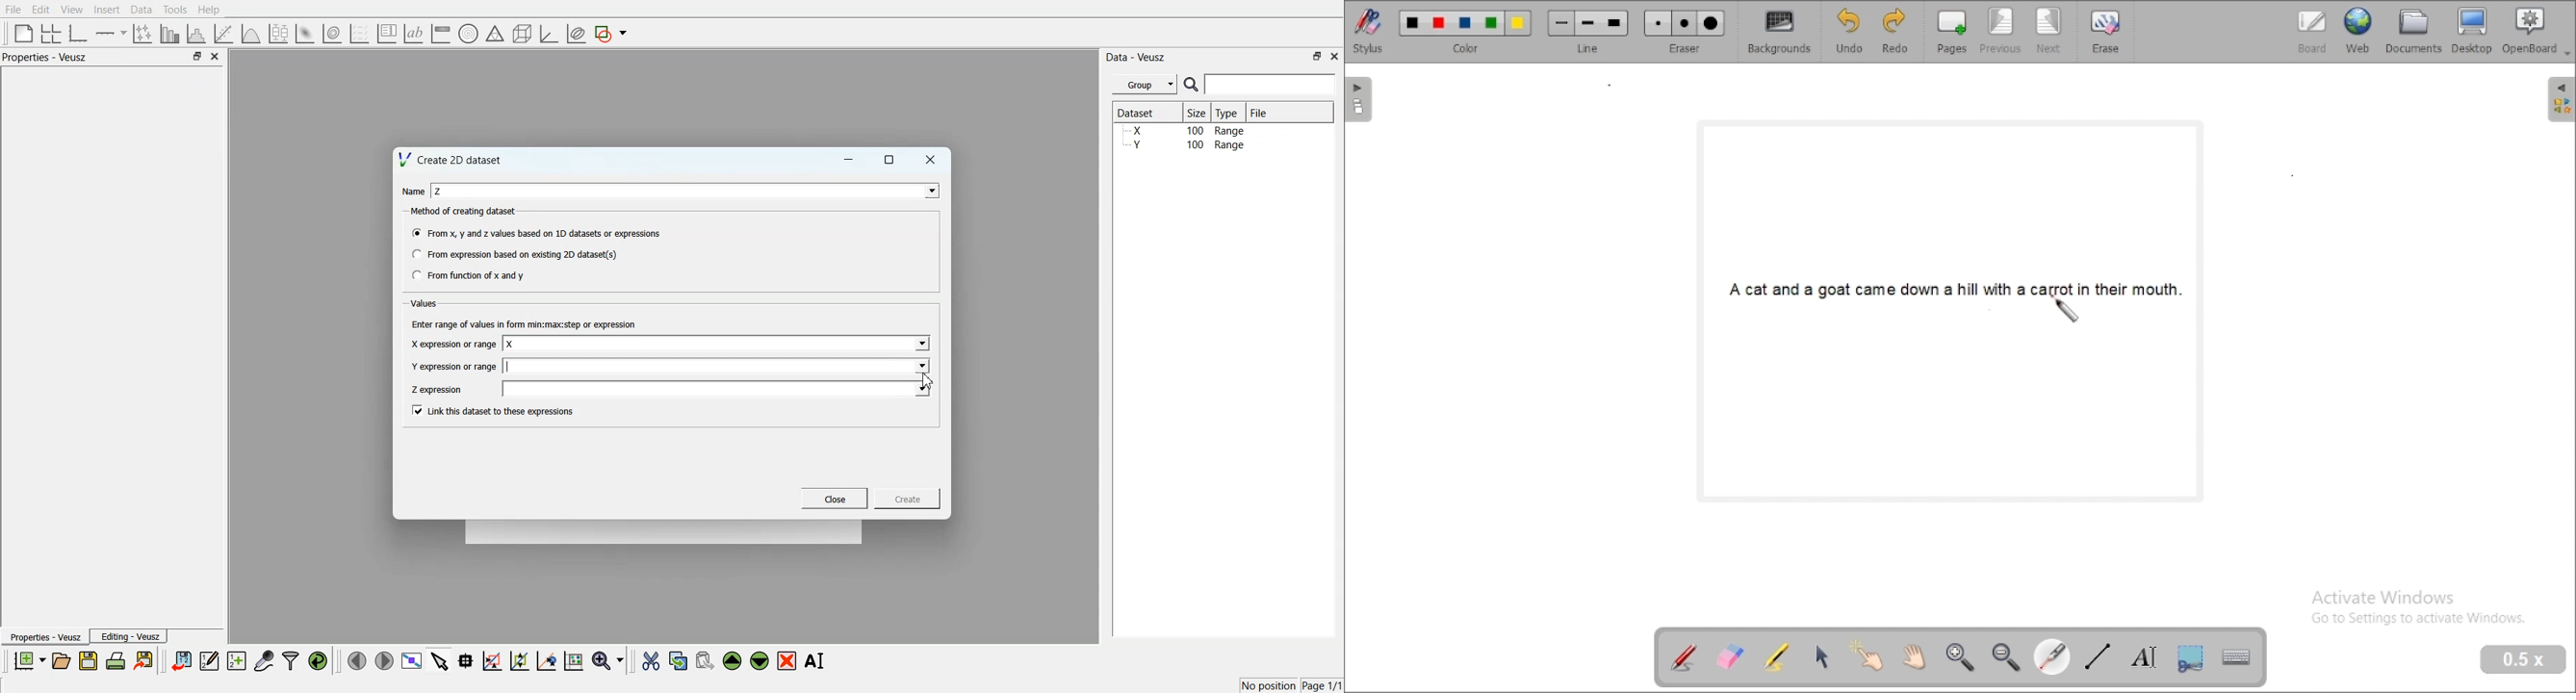 Image resolution: width=2576 pixels, height=700 pixels. What do you see at coordinates (145, 660) in the screenshot?
I see `Export to graphic format` at bounding box center [145, 660].